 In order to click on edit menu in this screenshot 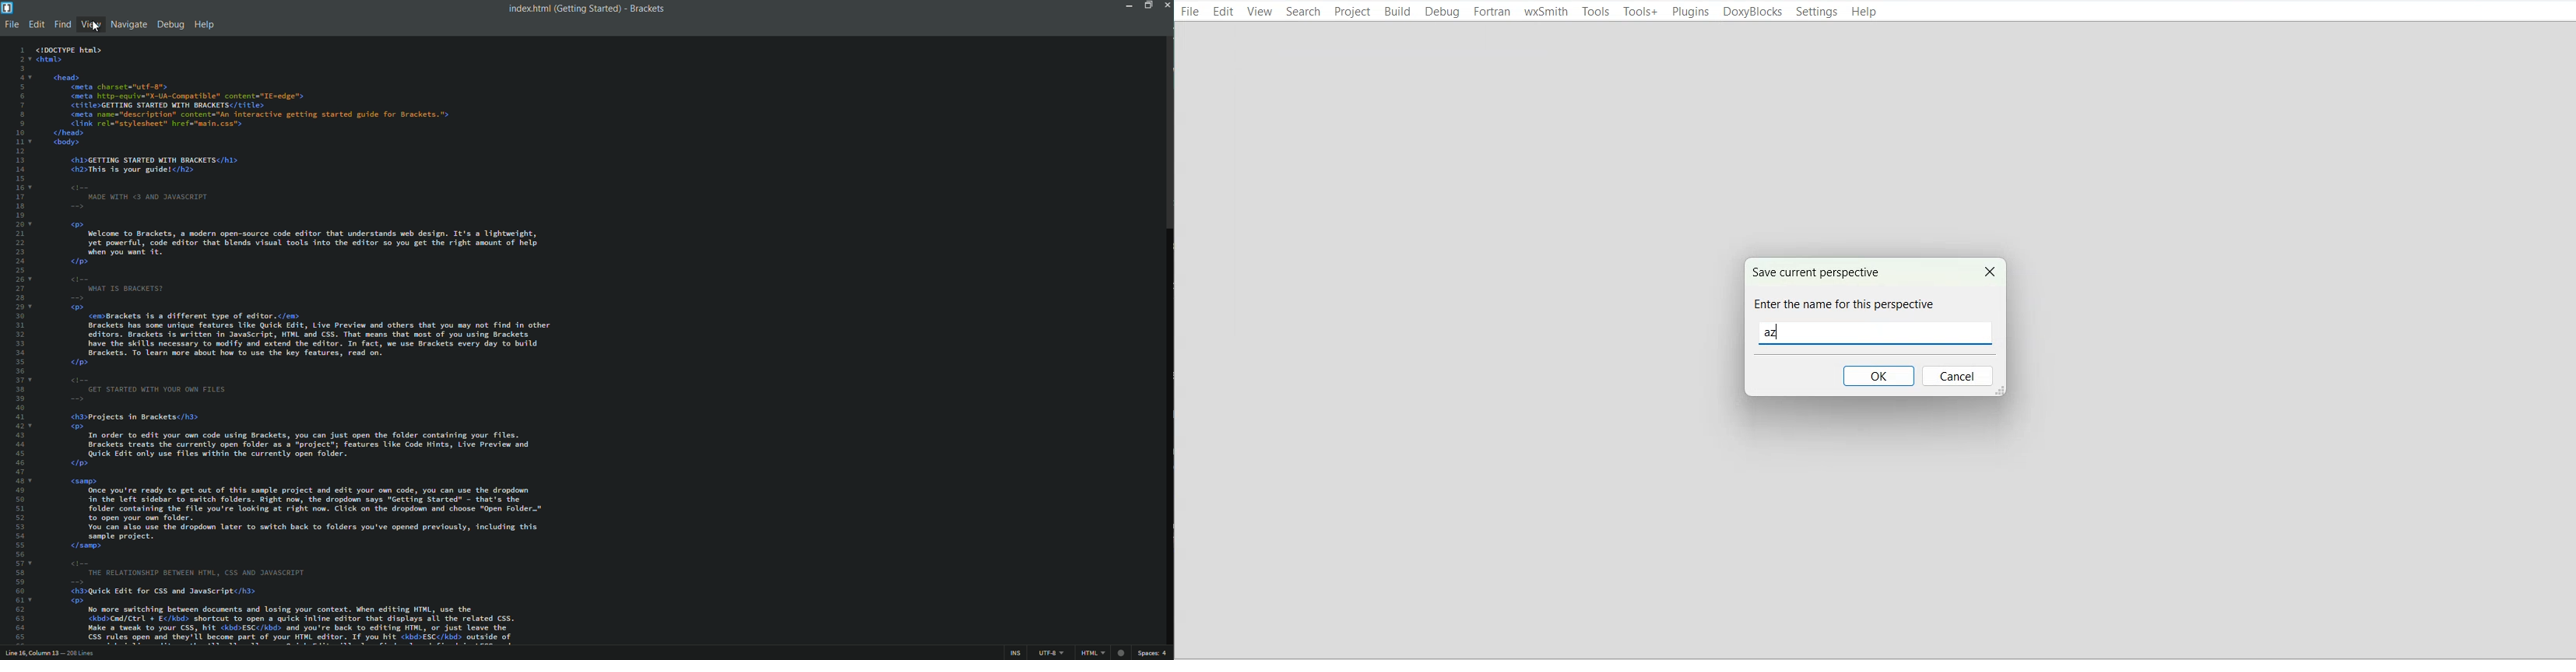, I will do `click(36, 25)`.